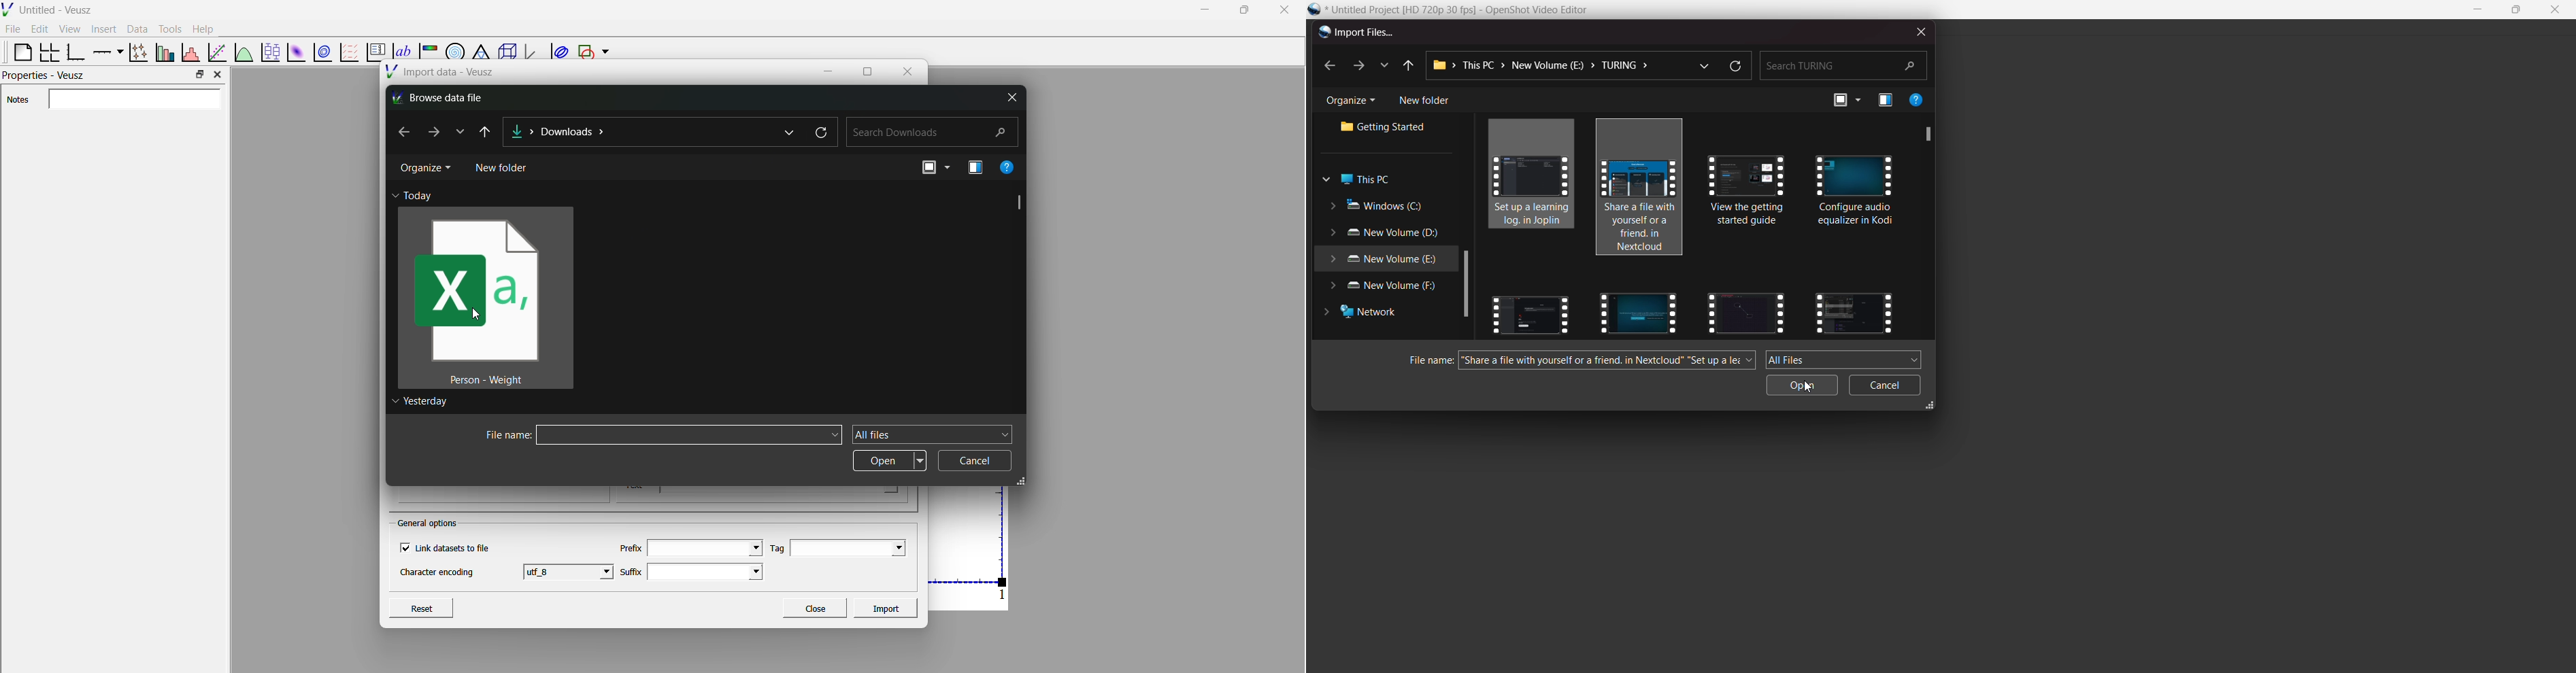 The height and width of the screenshot is (700, 2576). I want to click on plot functions, so click(243, 52).